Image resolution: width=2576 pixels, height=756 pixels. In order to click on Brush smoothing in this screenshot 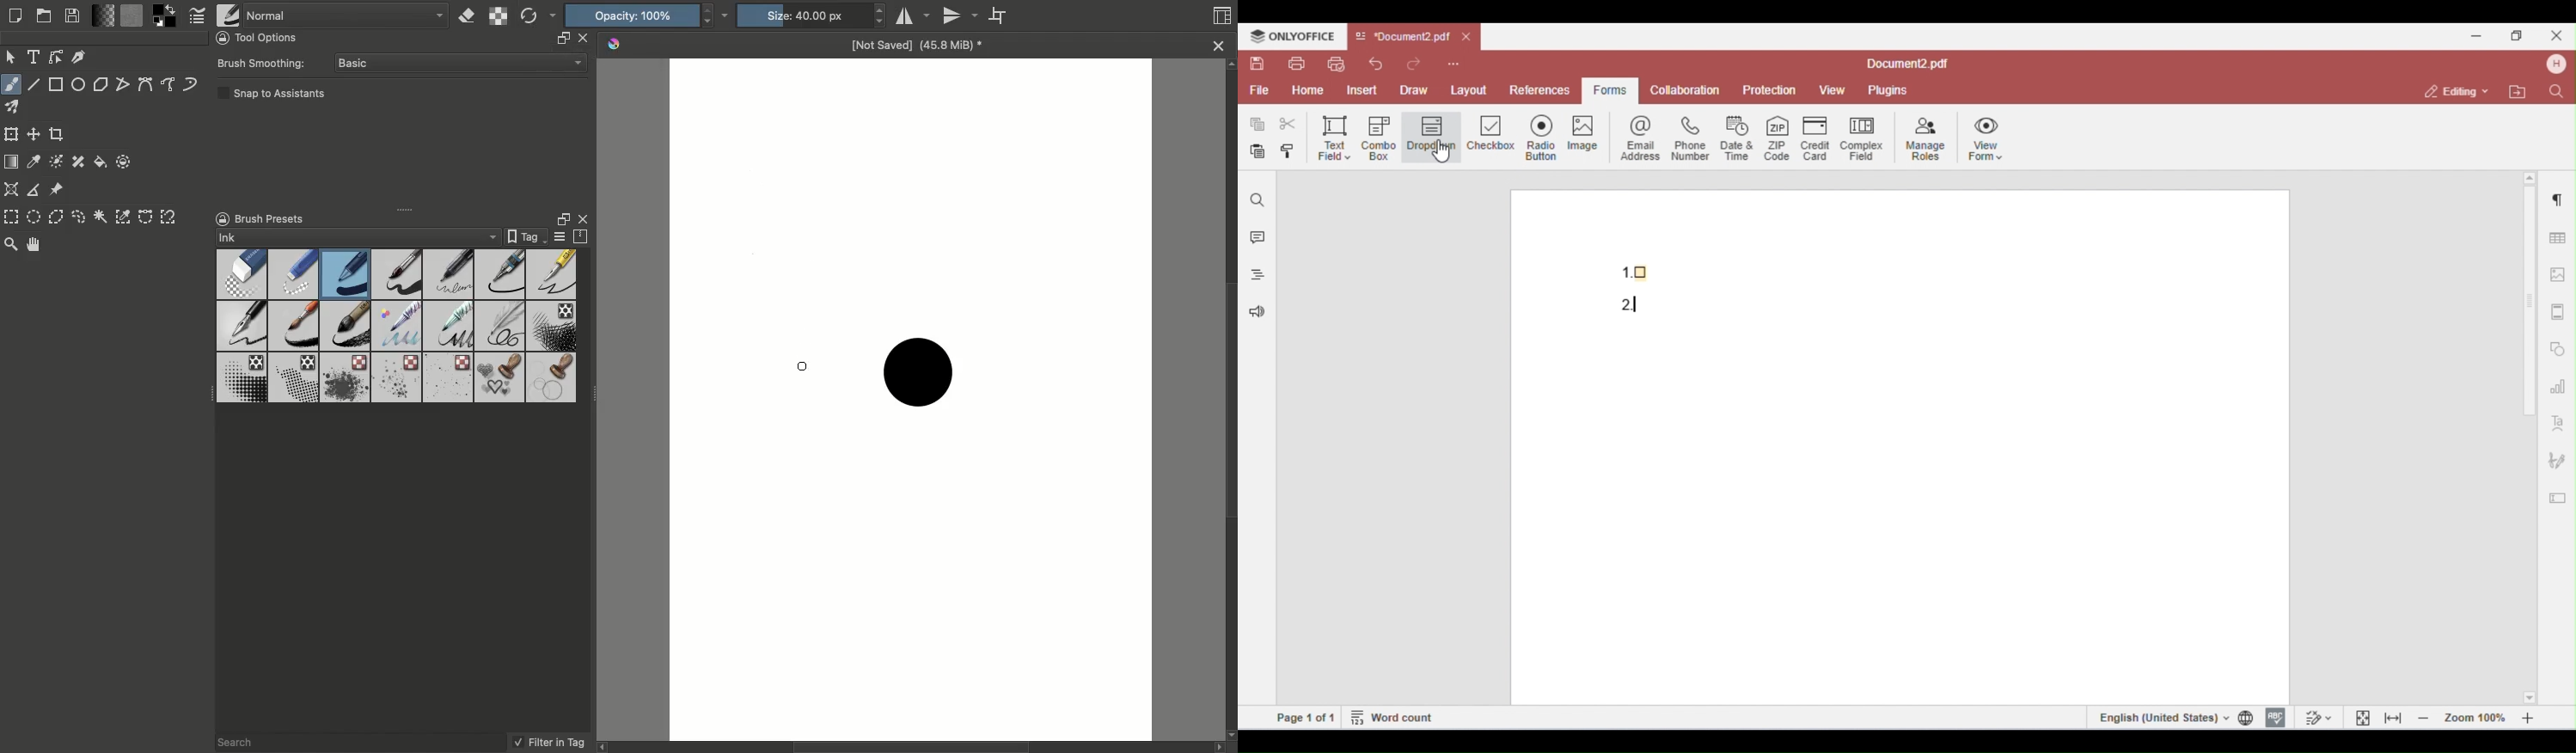, I will do `click(266, 64)`.